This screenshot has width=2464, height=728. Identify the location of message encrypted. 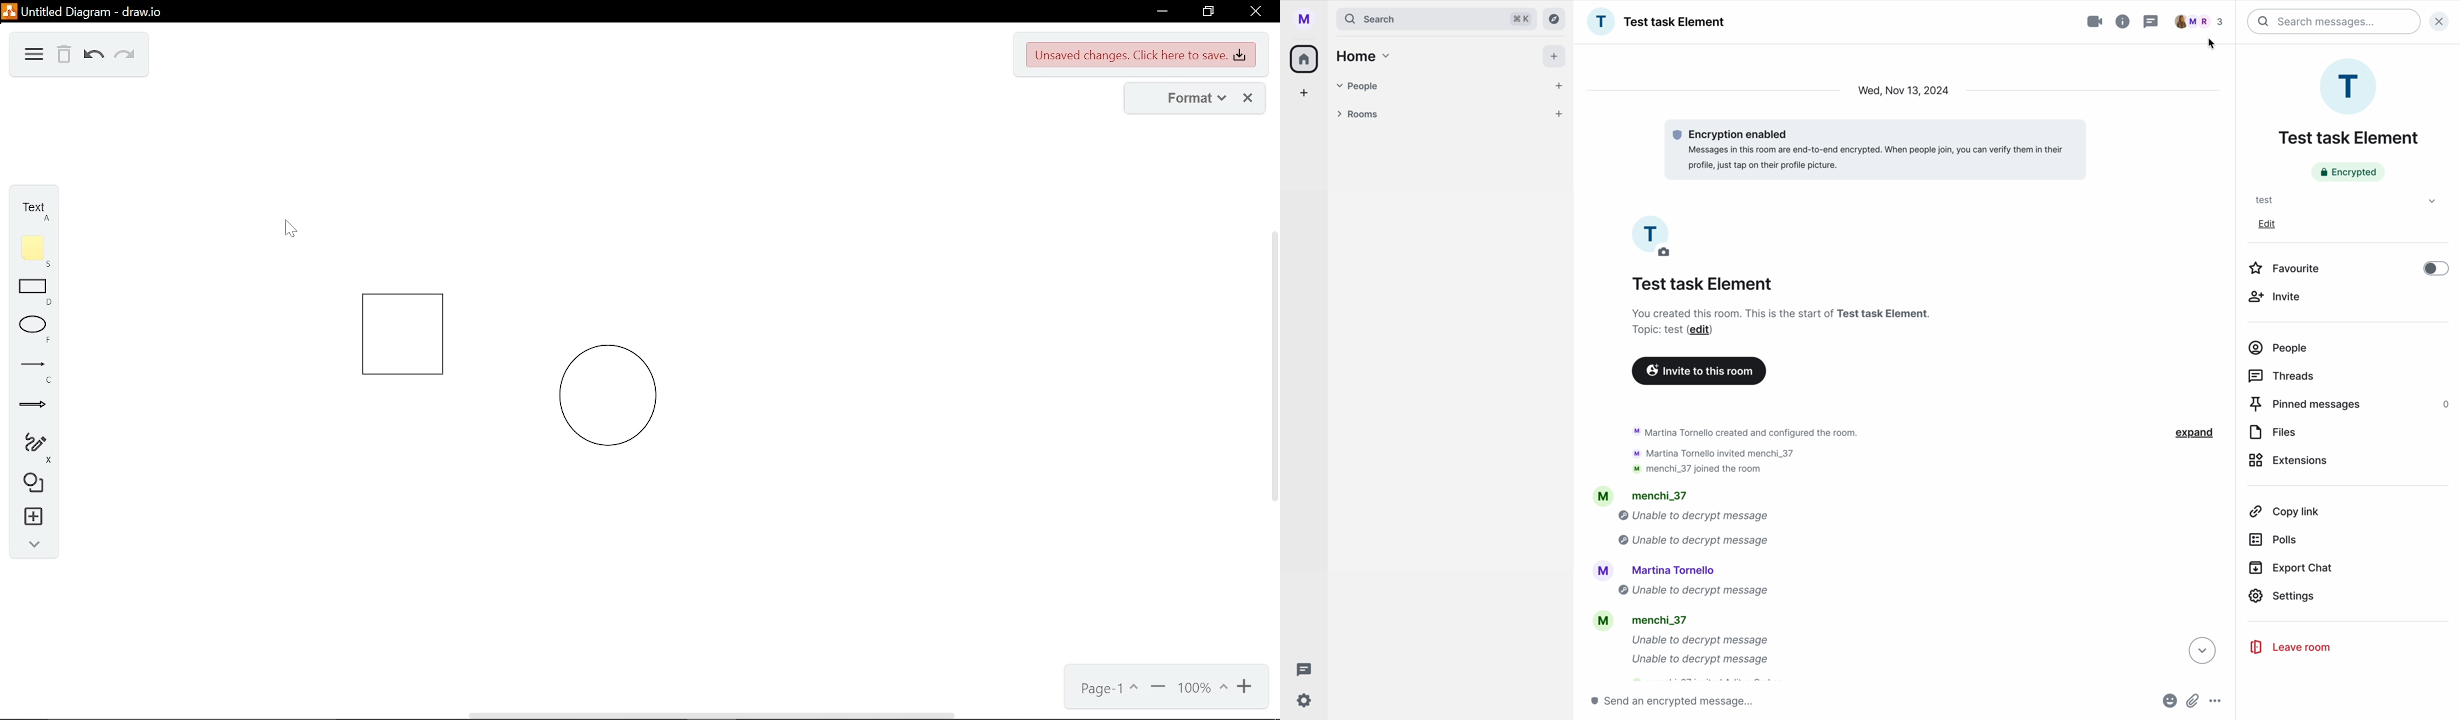
(1871, 147).